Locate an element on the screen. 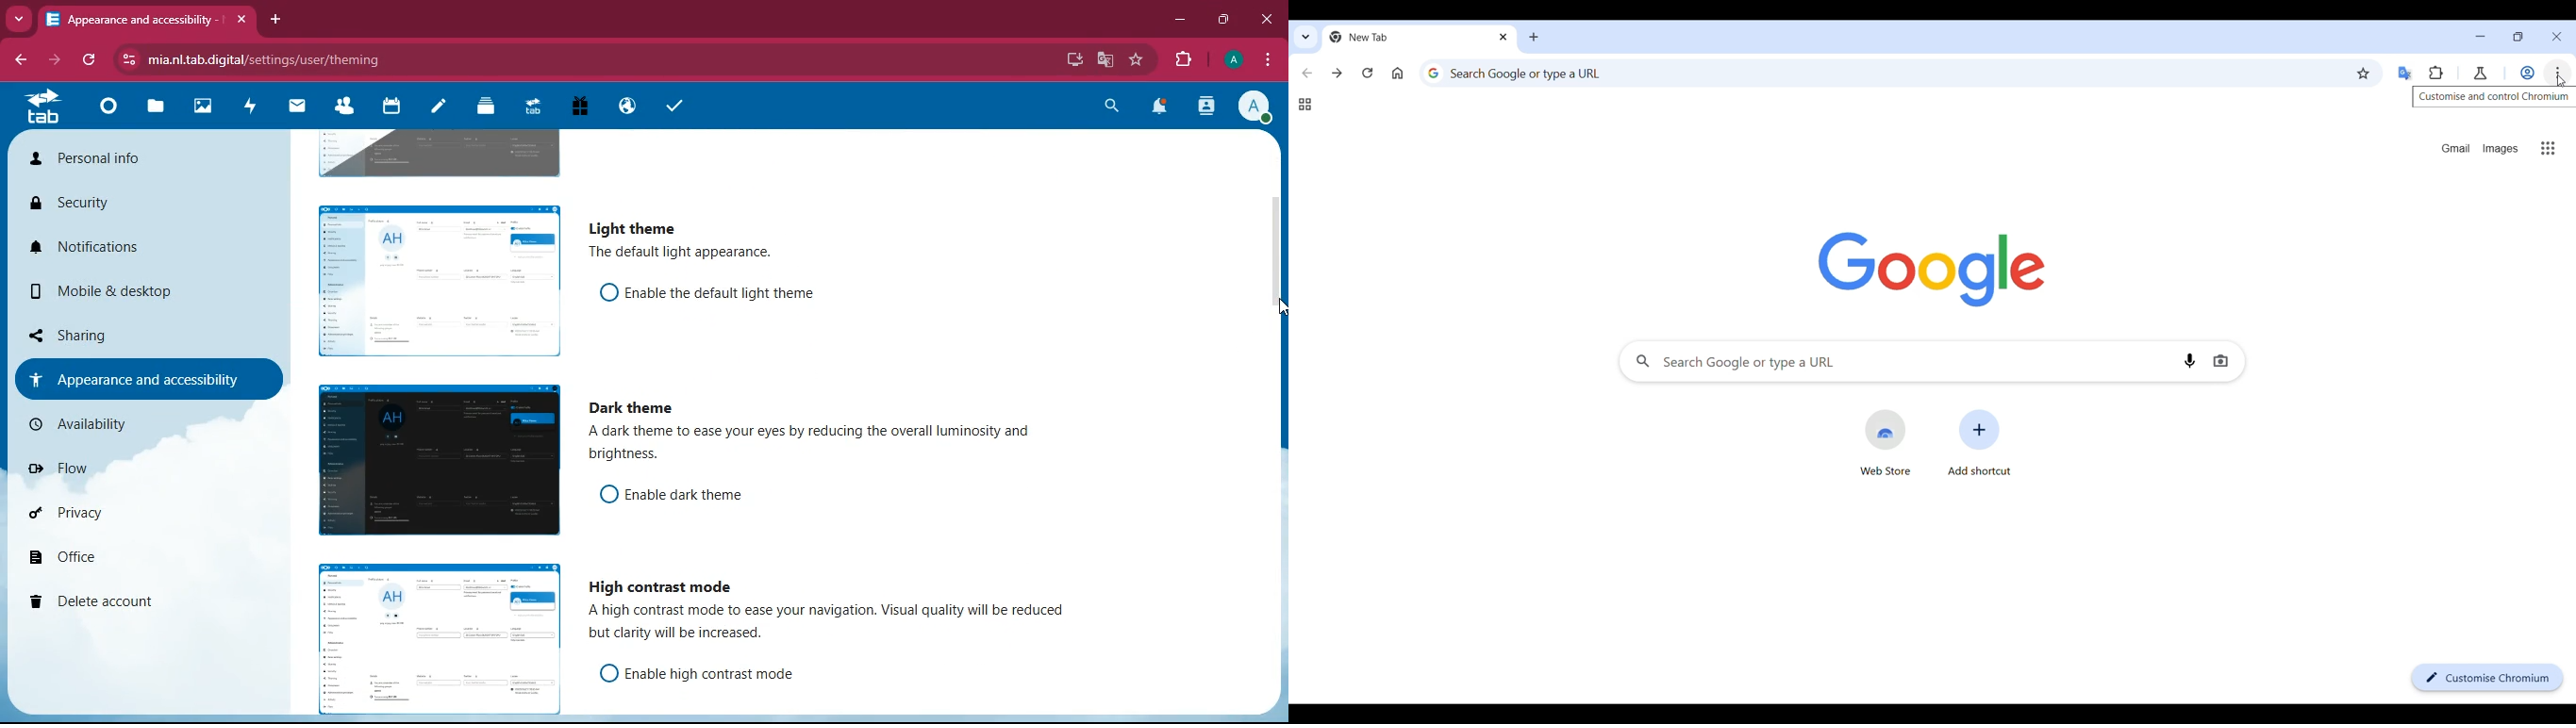 The height and width of the screenshot is (728, 2576). back is located at coordinates (21, 60).